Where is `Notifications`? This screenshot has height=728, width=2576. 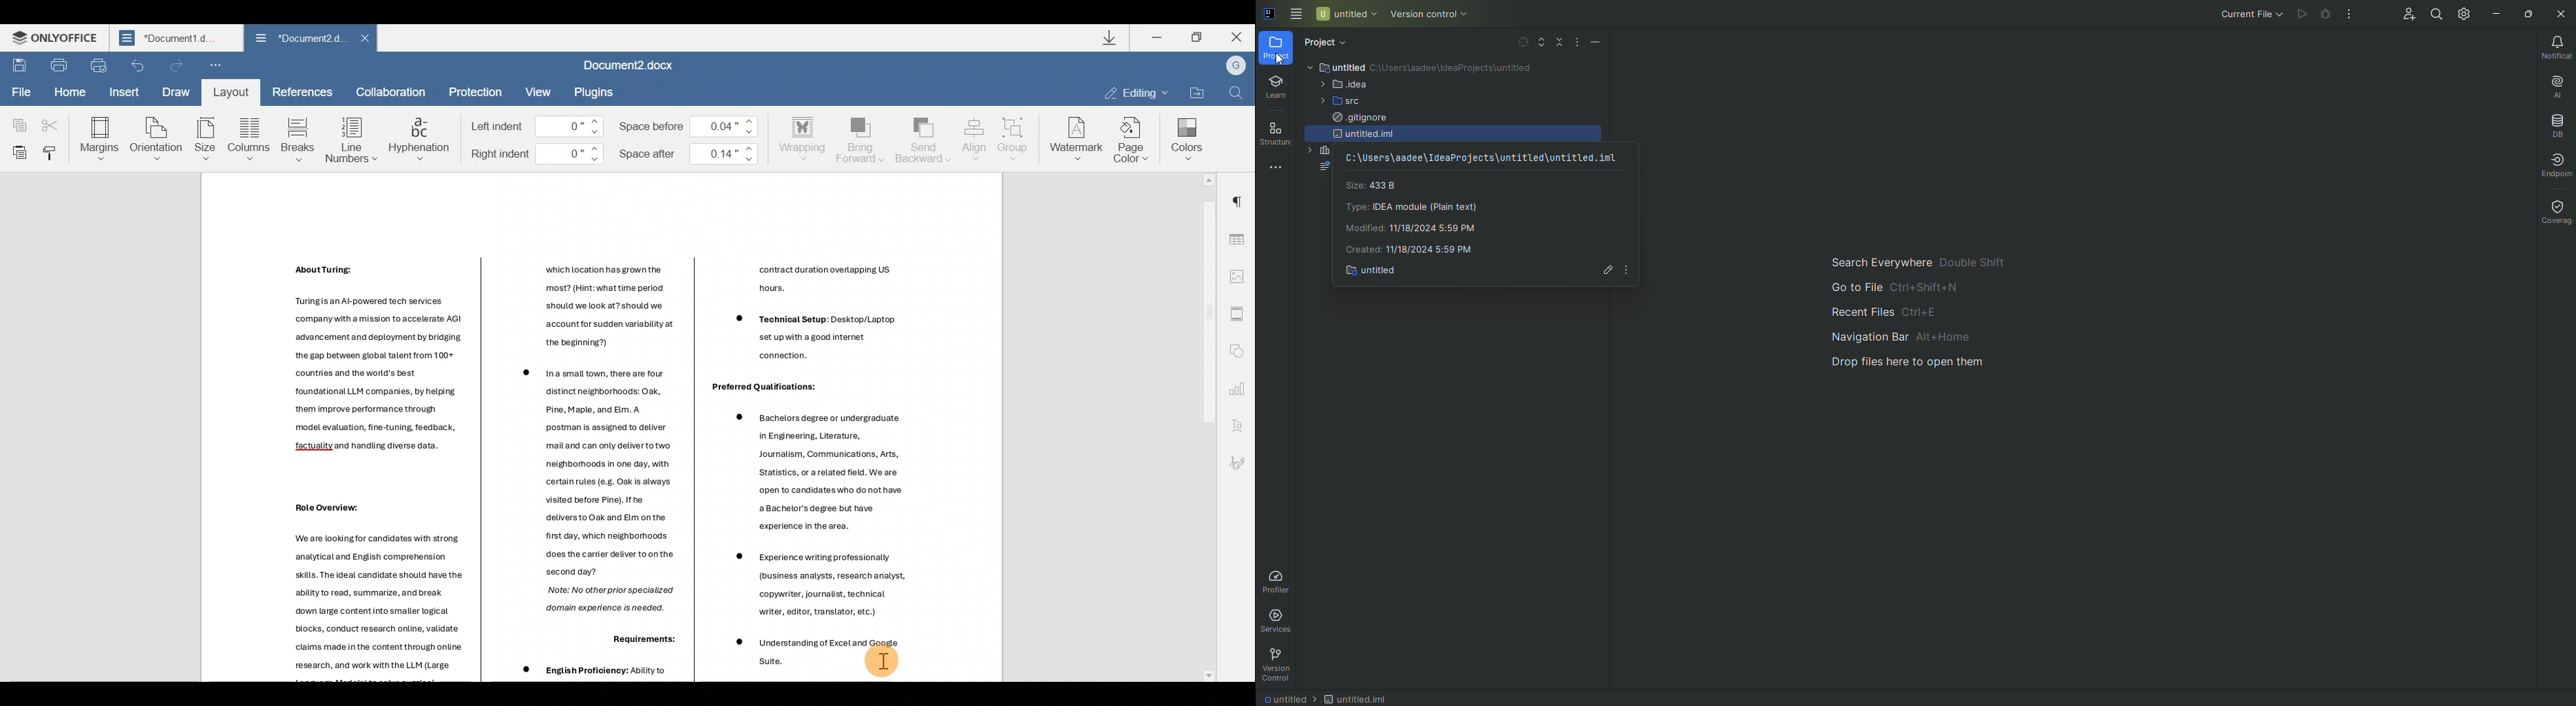 Notifications is located at coordinates (2555, 46).